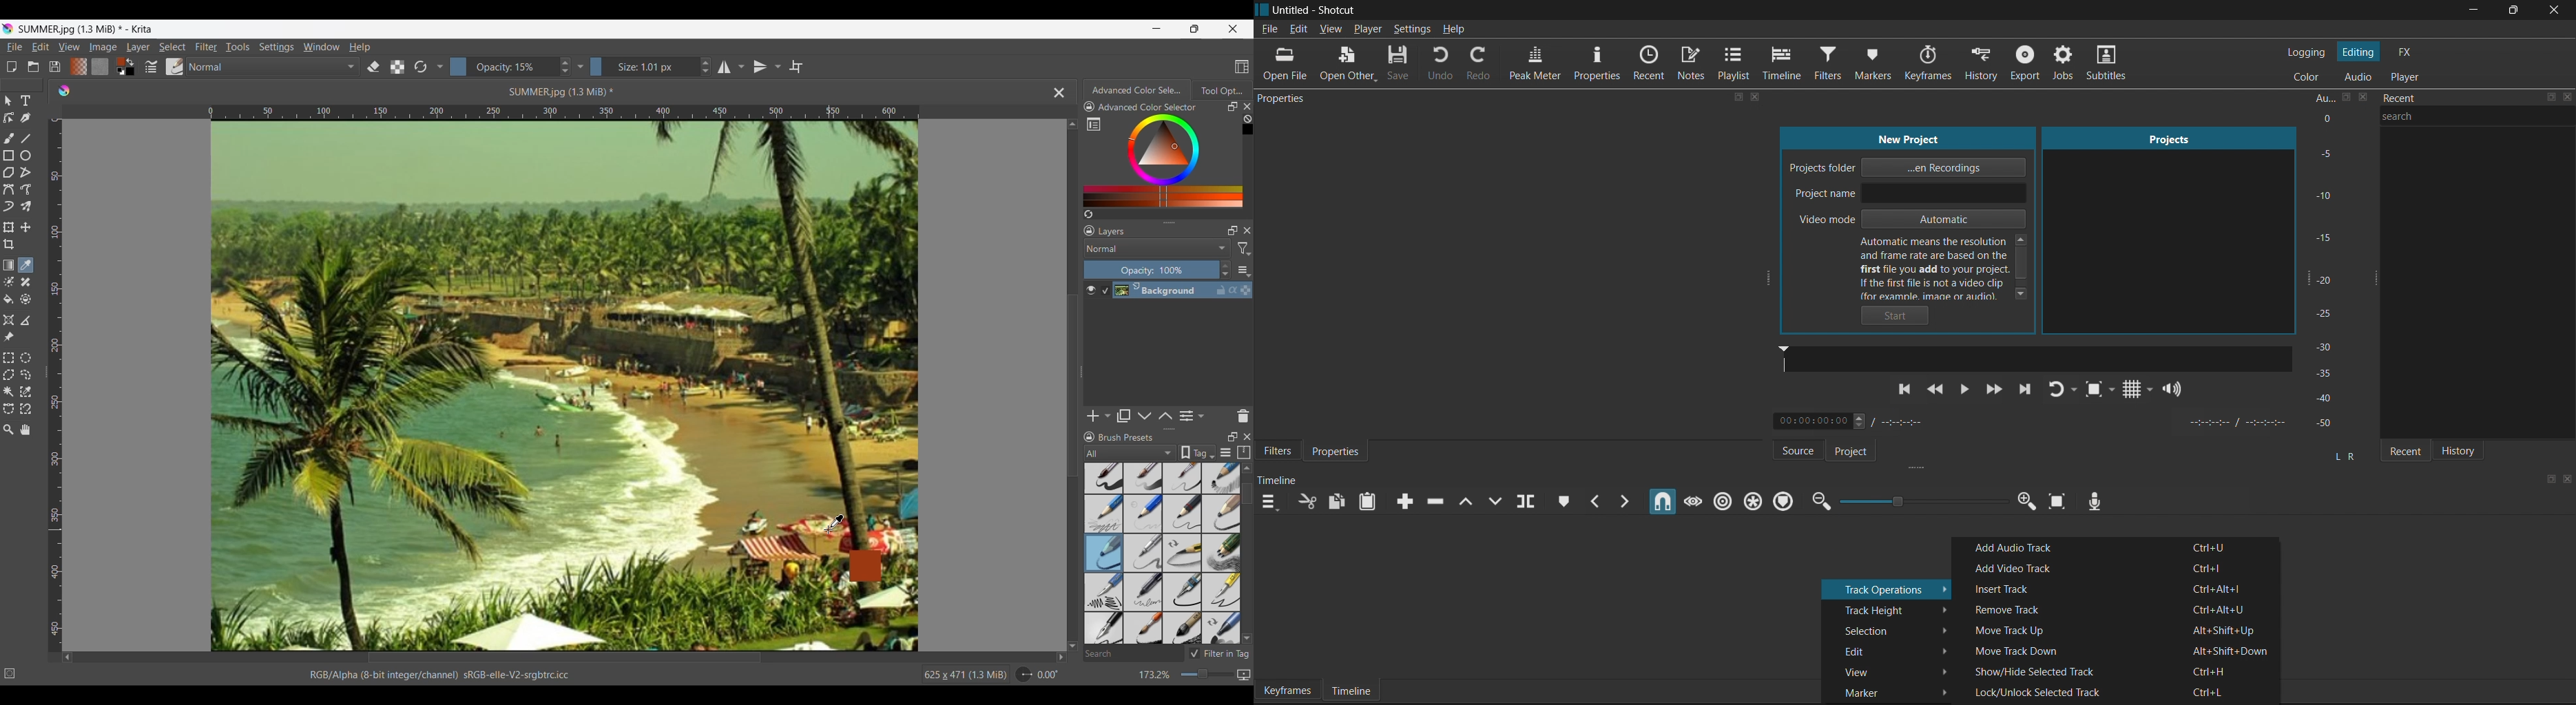 The width and height of the screenshot is (2576, 728). Describe the element at coordinates (1485, 65) in the screenshot. I see `Redo` at that location.